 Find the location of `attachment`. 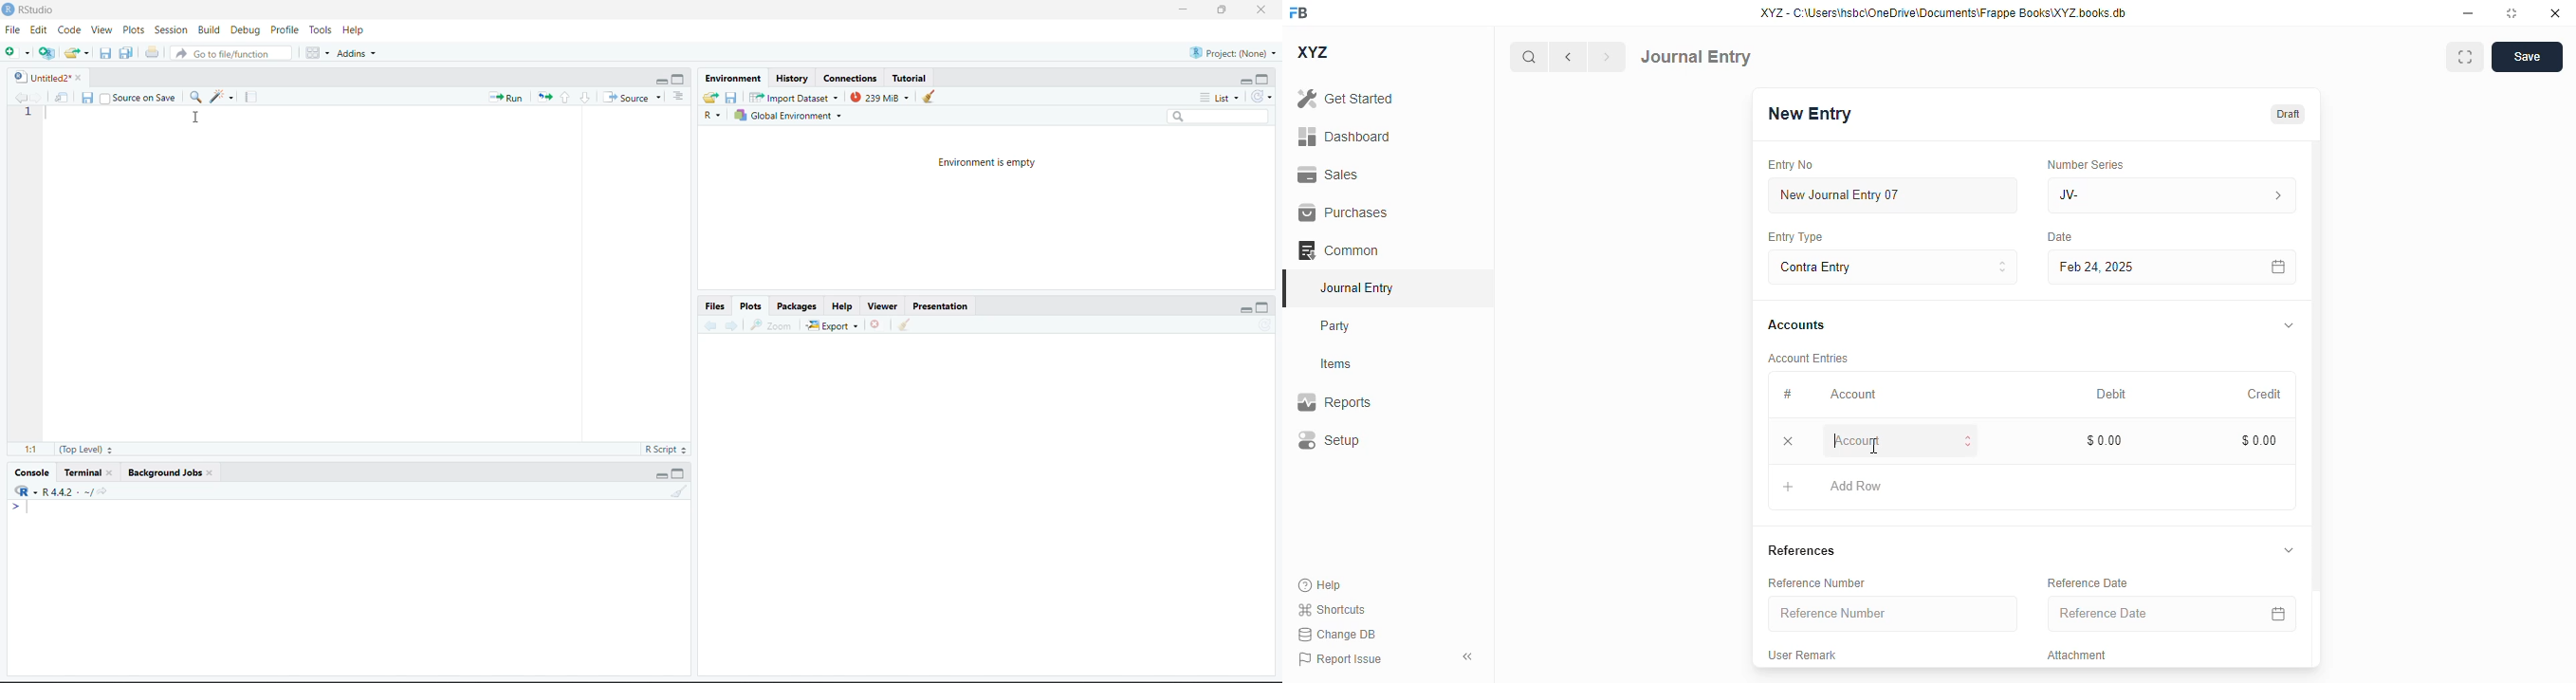

attachment is located at coordinates (2079, 655).